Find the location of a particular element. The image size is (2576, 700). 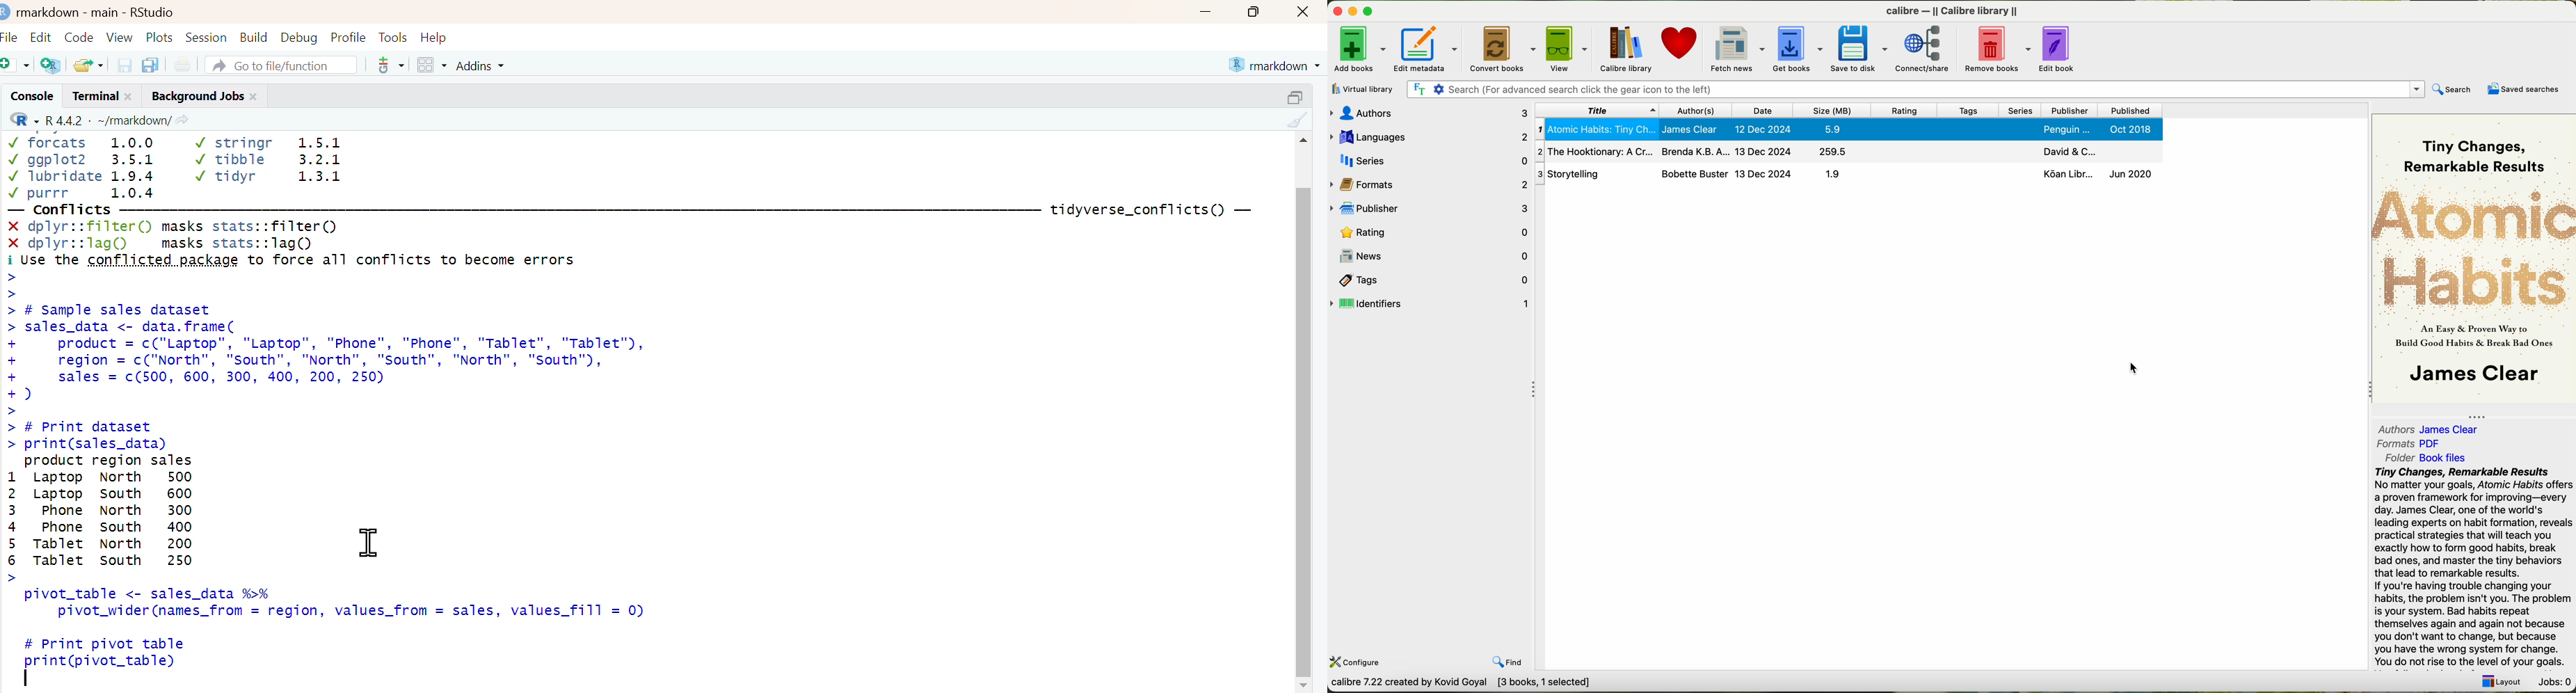

Git is located at coordinates (390, 66).